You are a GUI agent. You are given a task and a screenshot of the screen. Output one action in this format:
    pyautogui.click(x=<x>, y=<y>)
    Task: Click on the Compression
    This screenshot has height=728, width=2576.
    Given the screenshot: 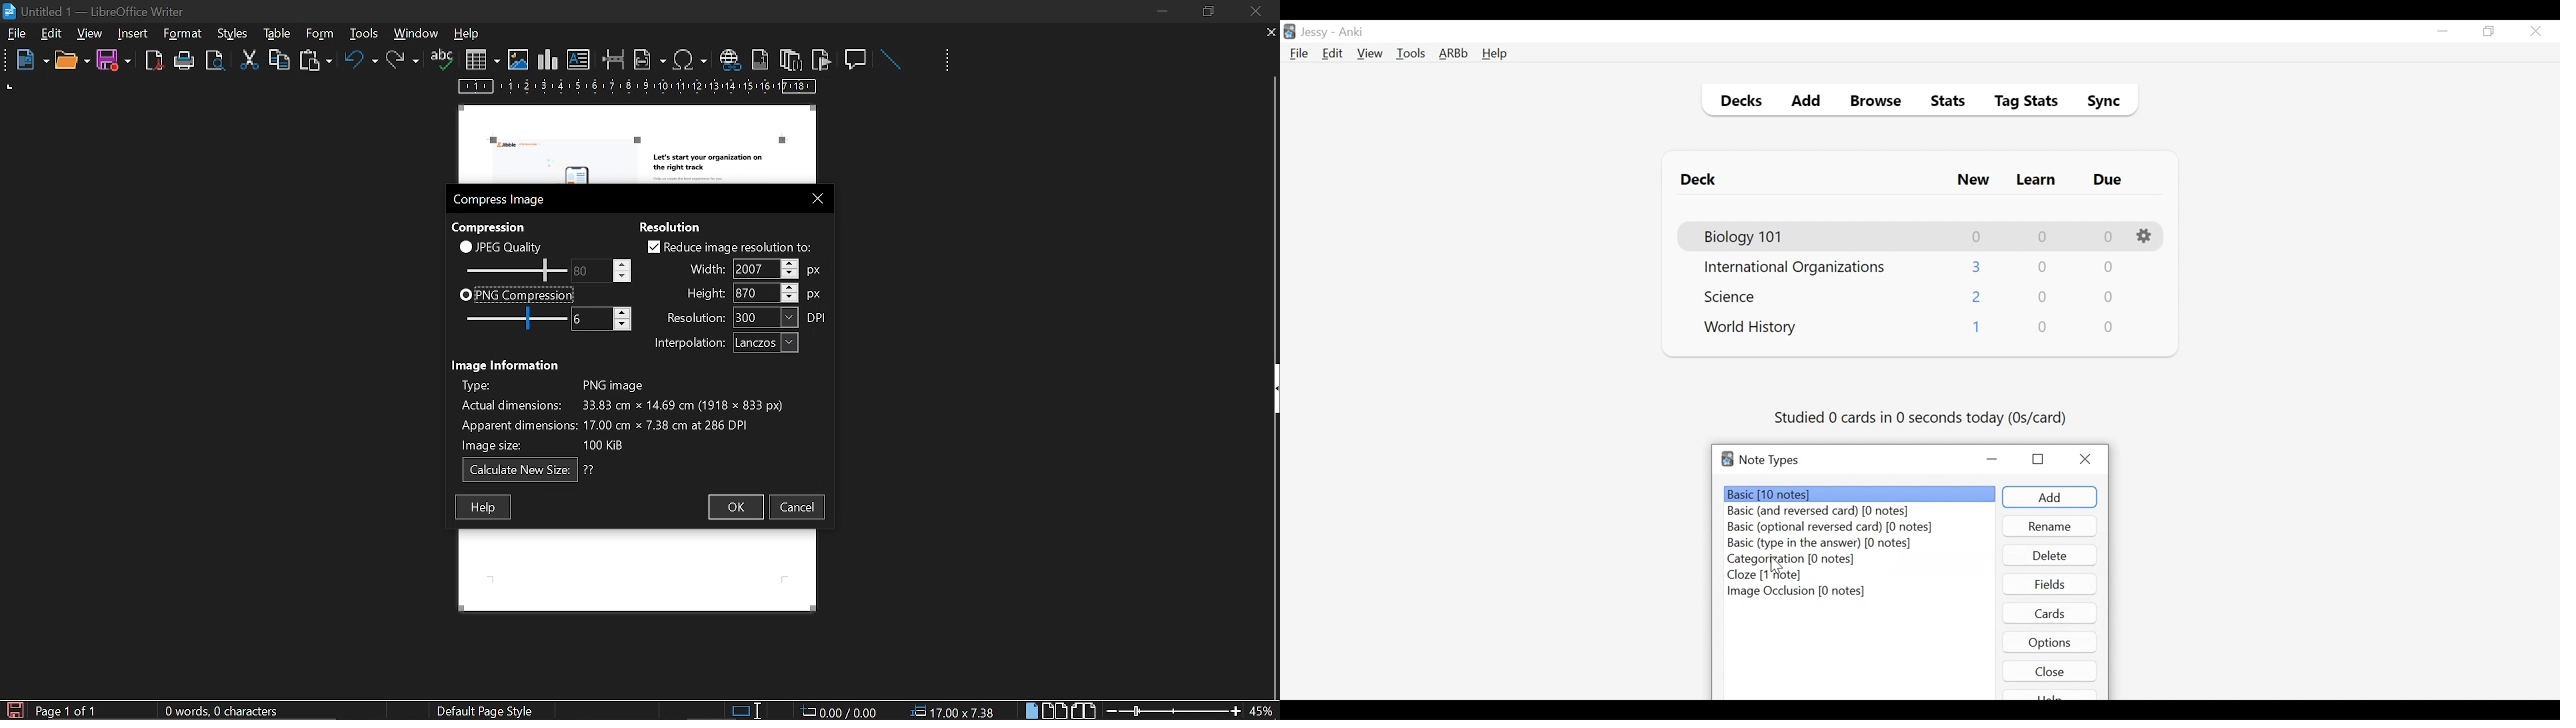 What is the action you would take?
    pyautogui.click(x=491, y=226)
    